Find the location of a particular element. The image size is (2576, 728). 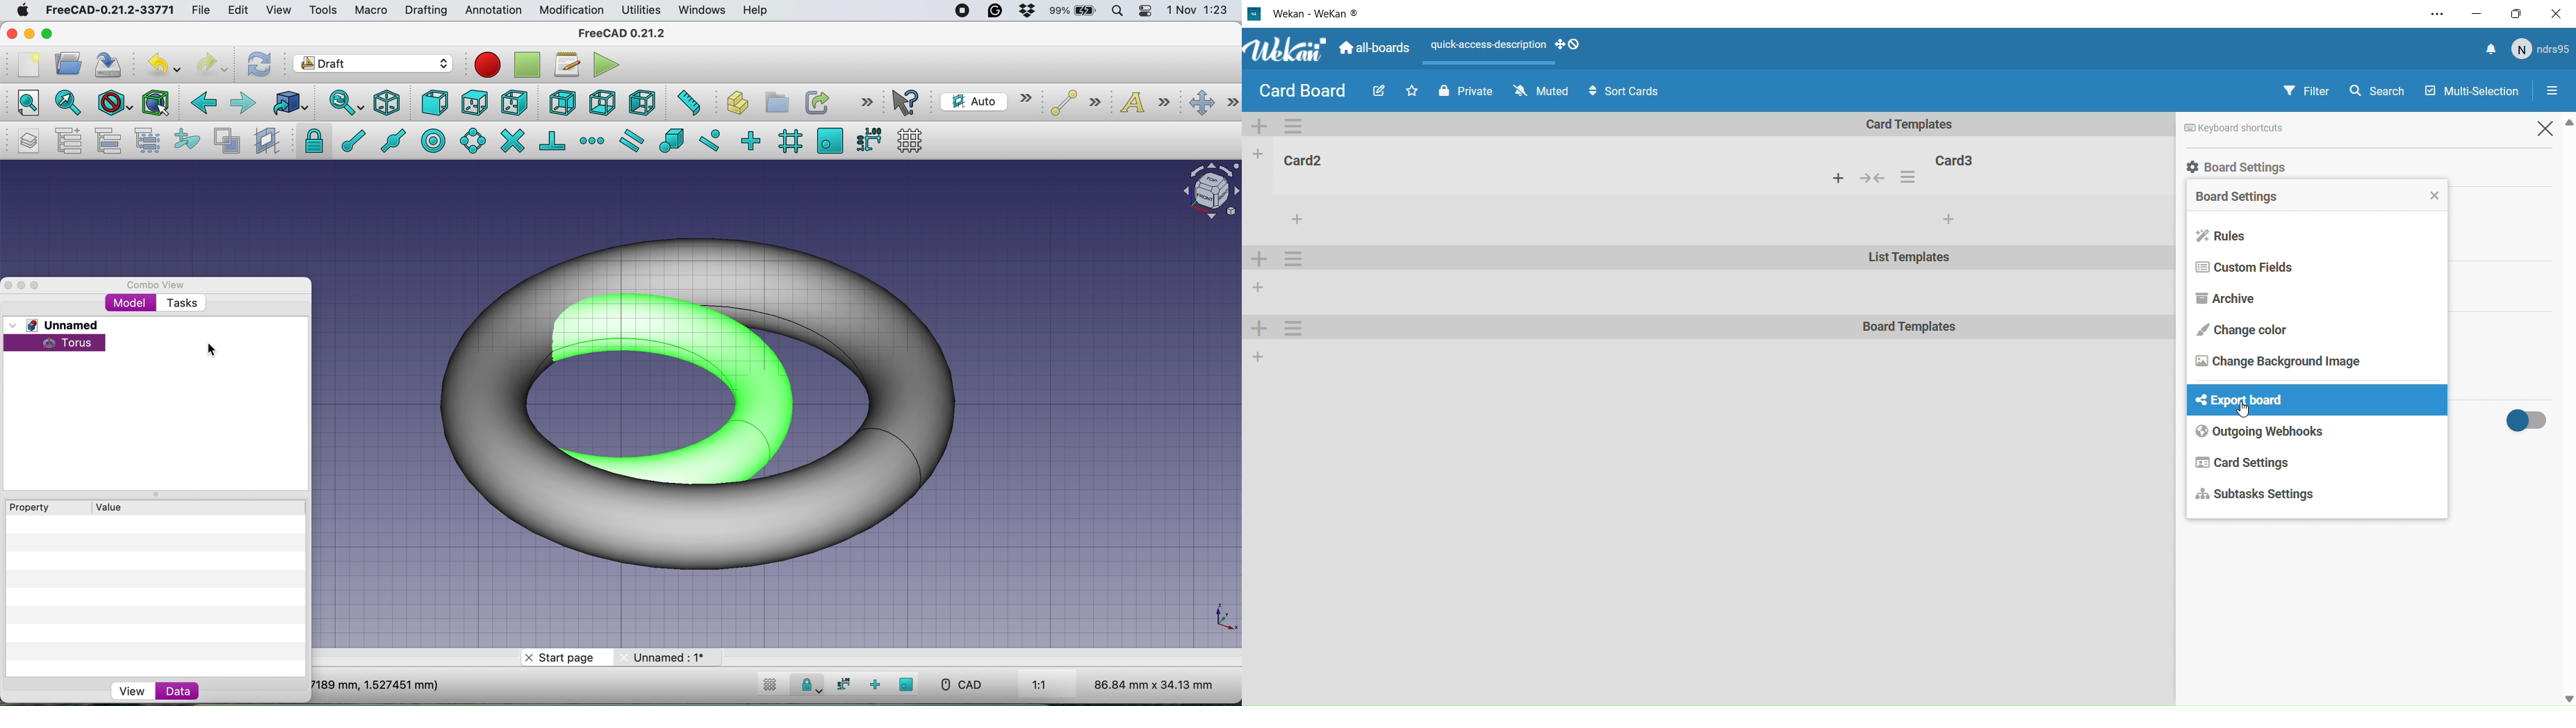

system logo is located at coordinates (20, 12).